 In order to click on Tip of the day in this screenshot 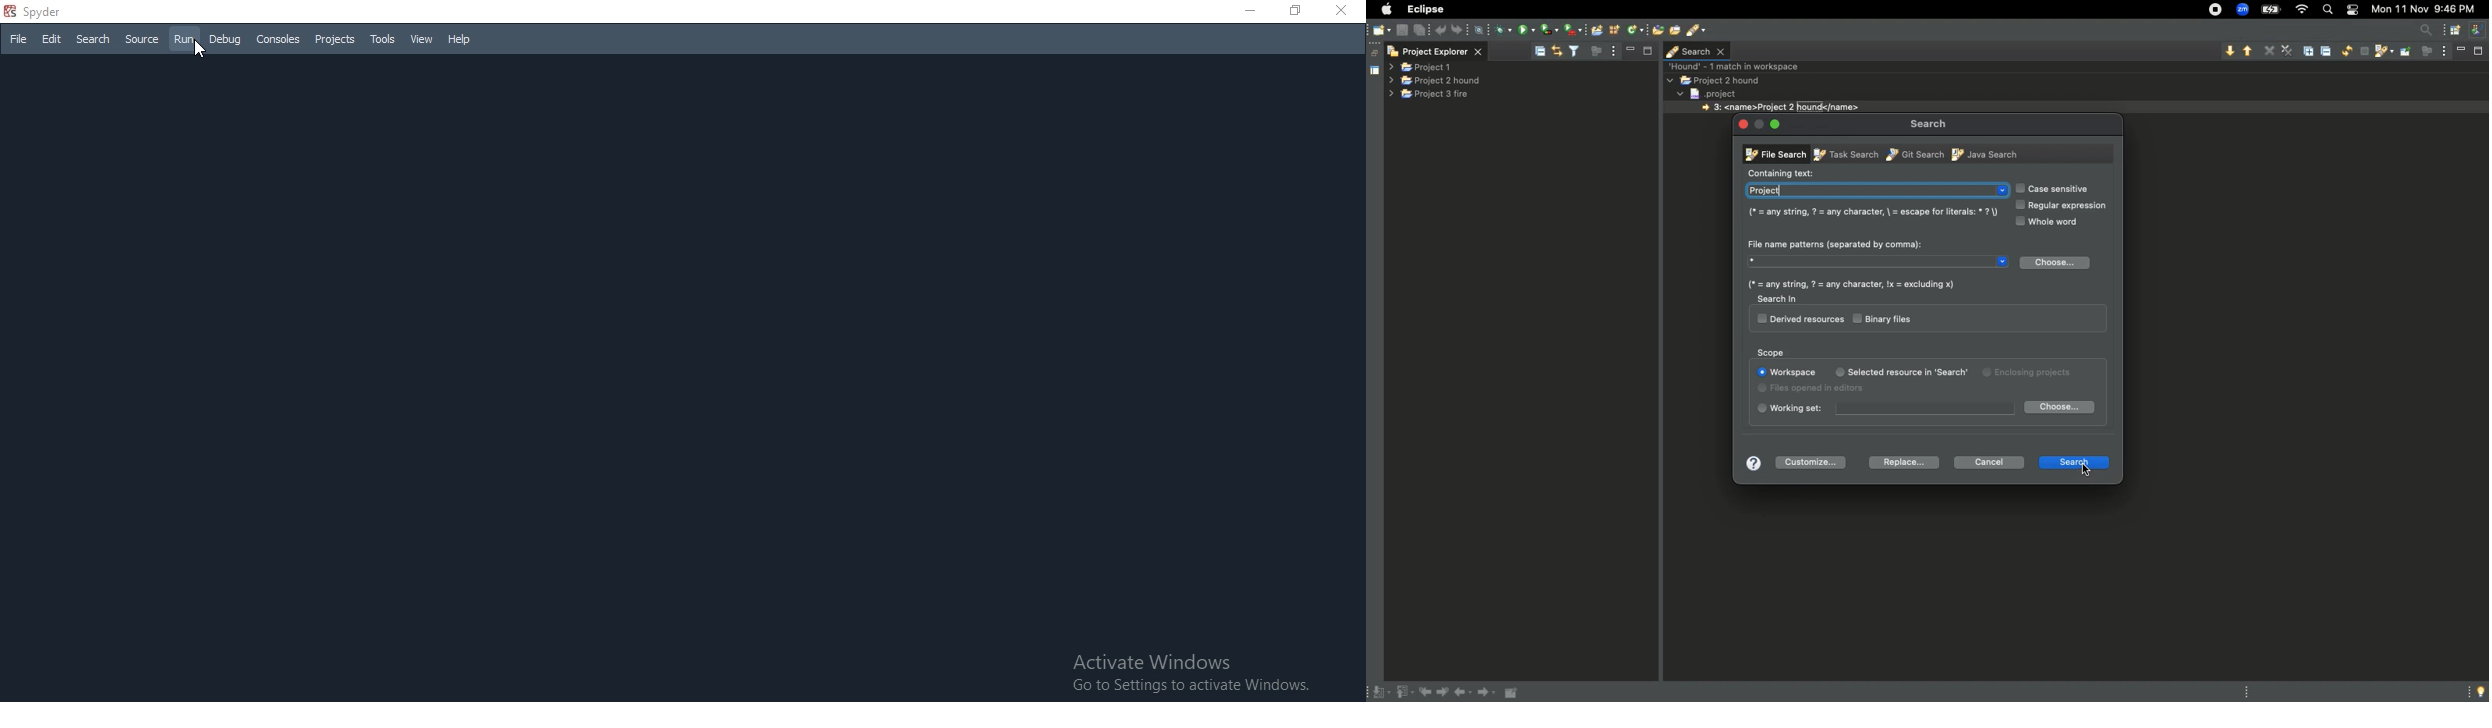, I will do `click(2477, 692)`.